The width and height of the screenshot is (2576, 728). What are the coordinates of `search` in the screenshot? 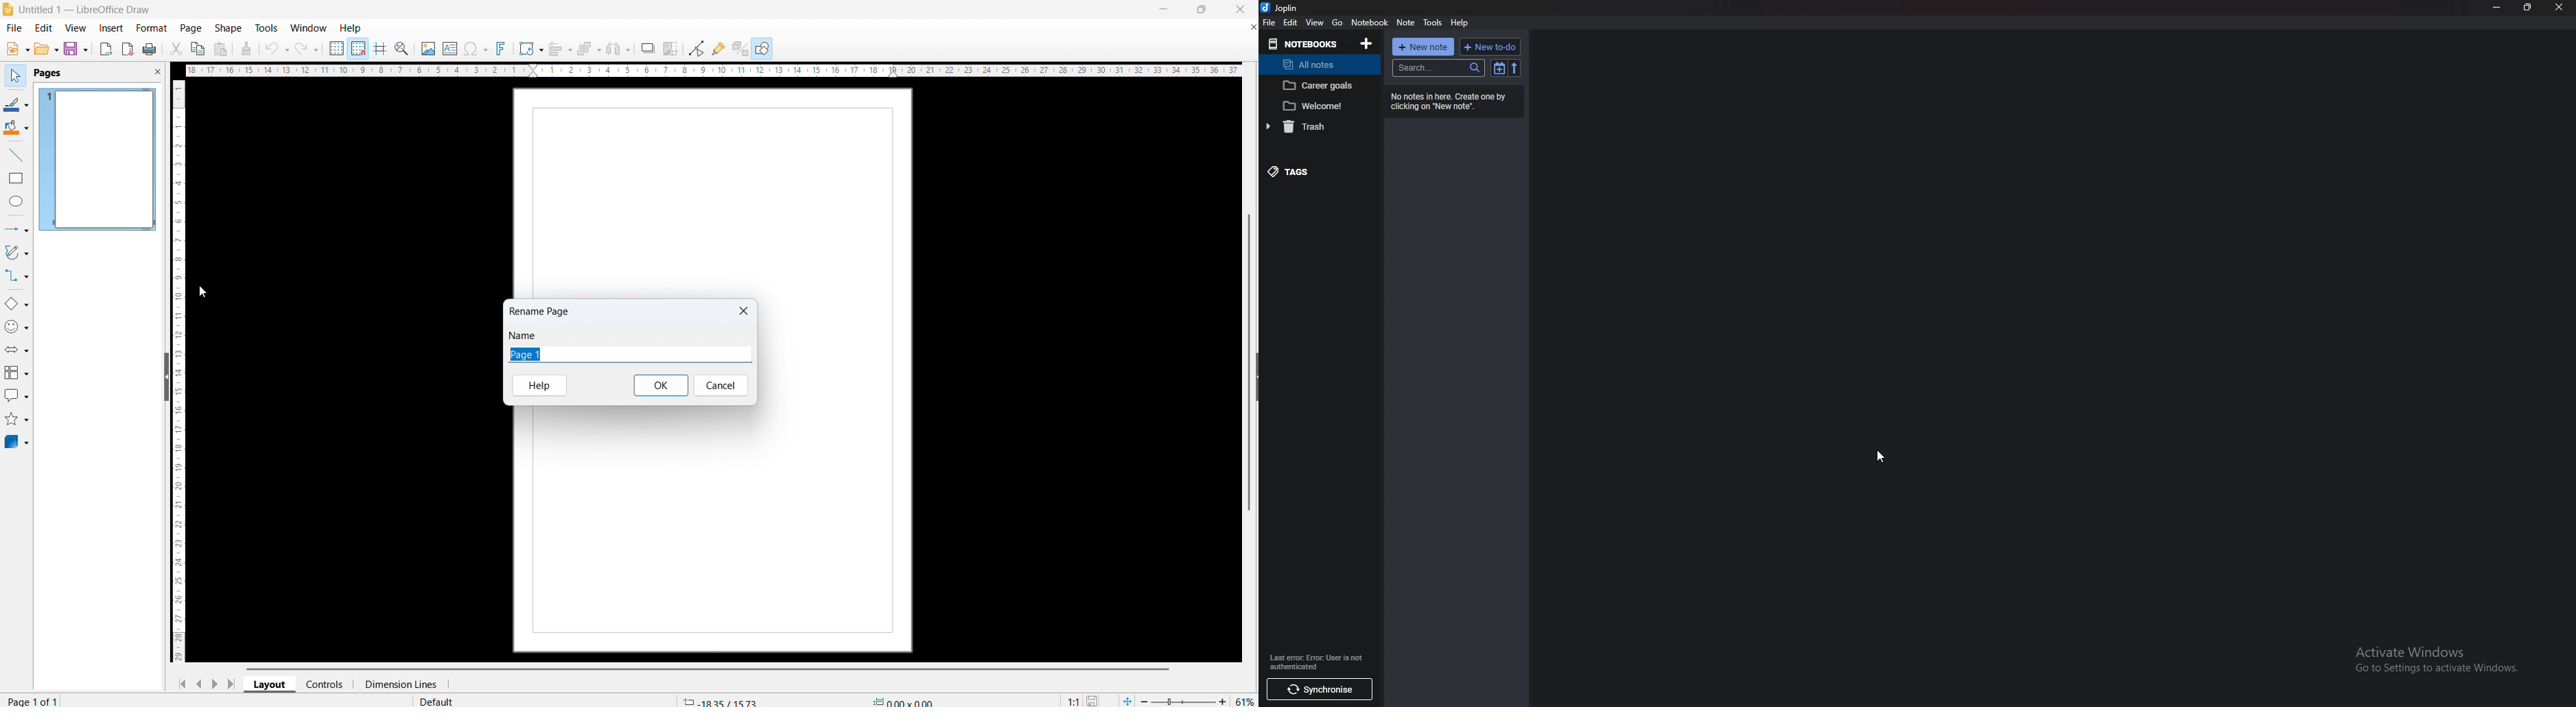 It's located at (1438, 67).